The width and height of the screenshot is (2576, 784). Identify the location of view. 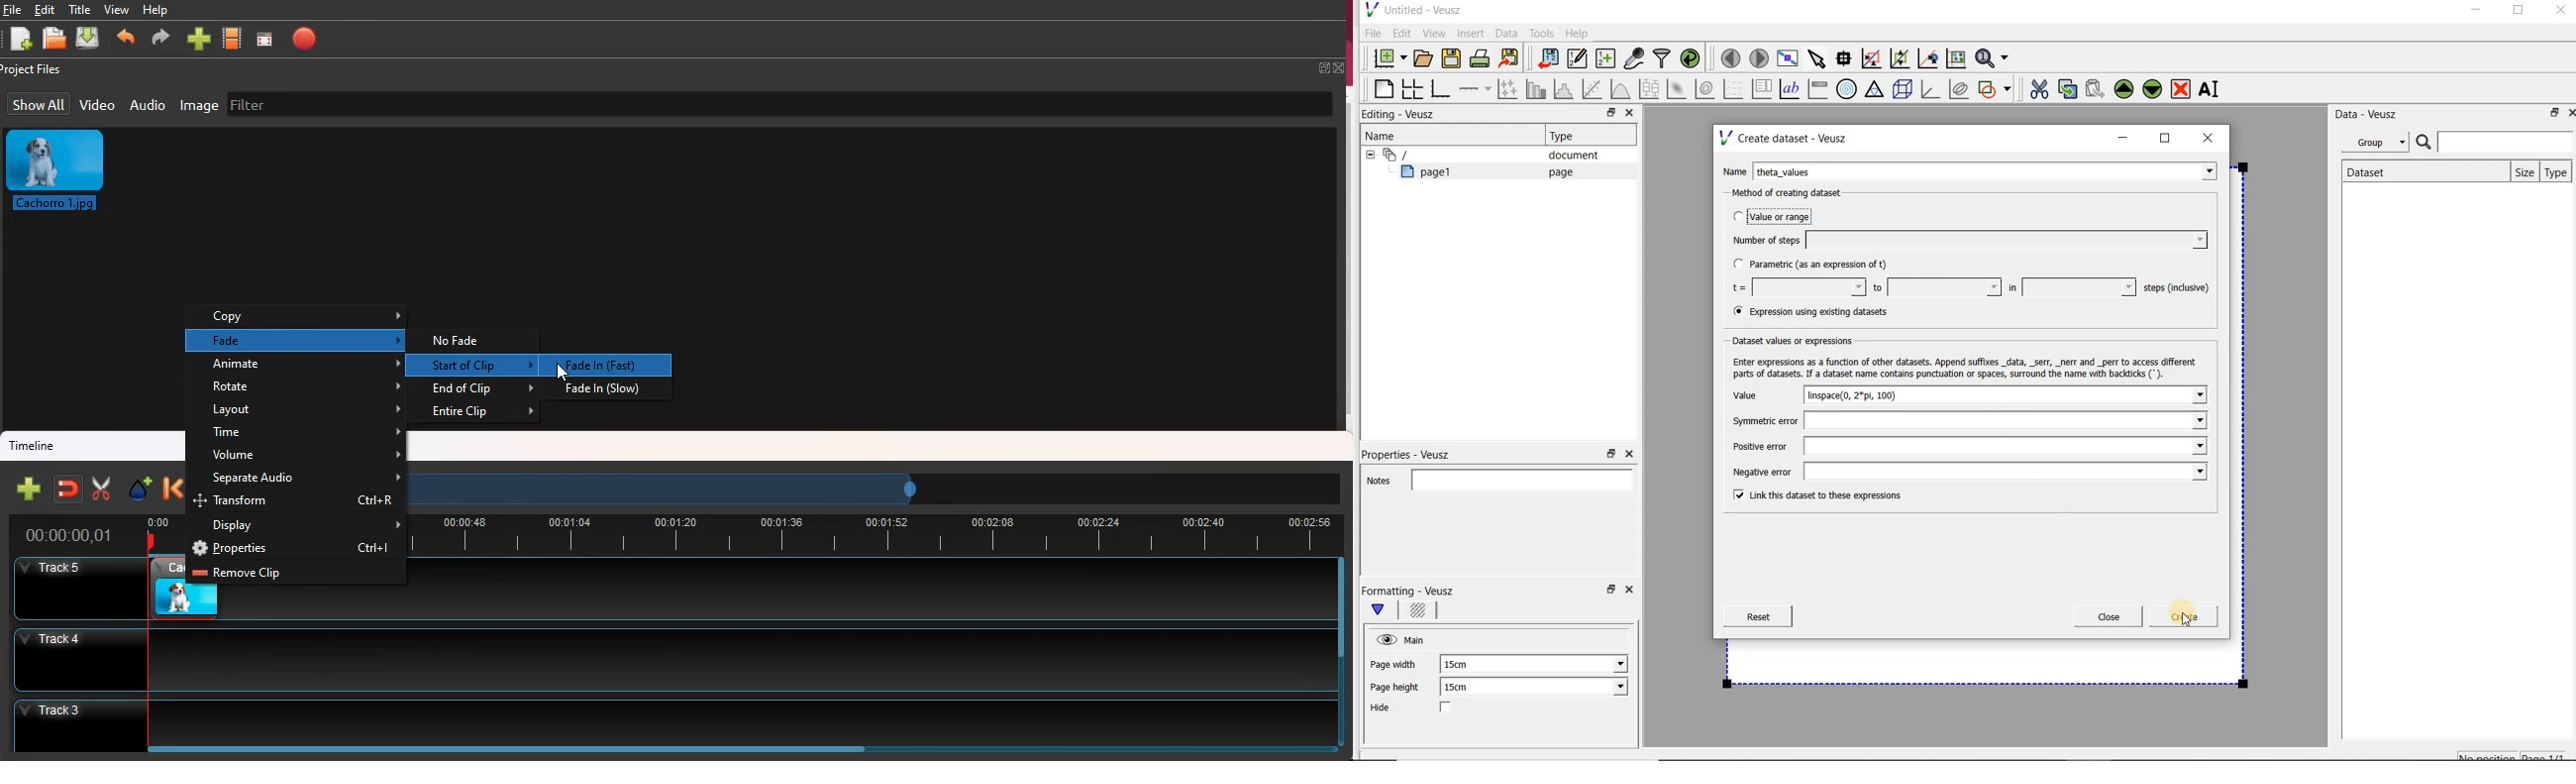
(119, 10).